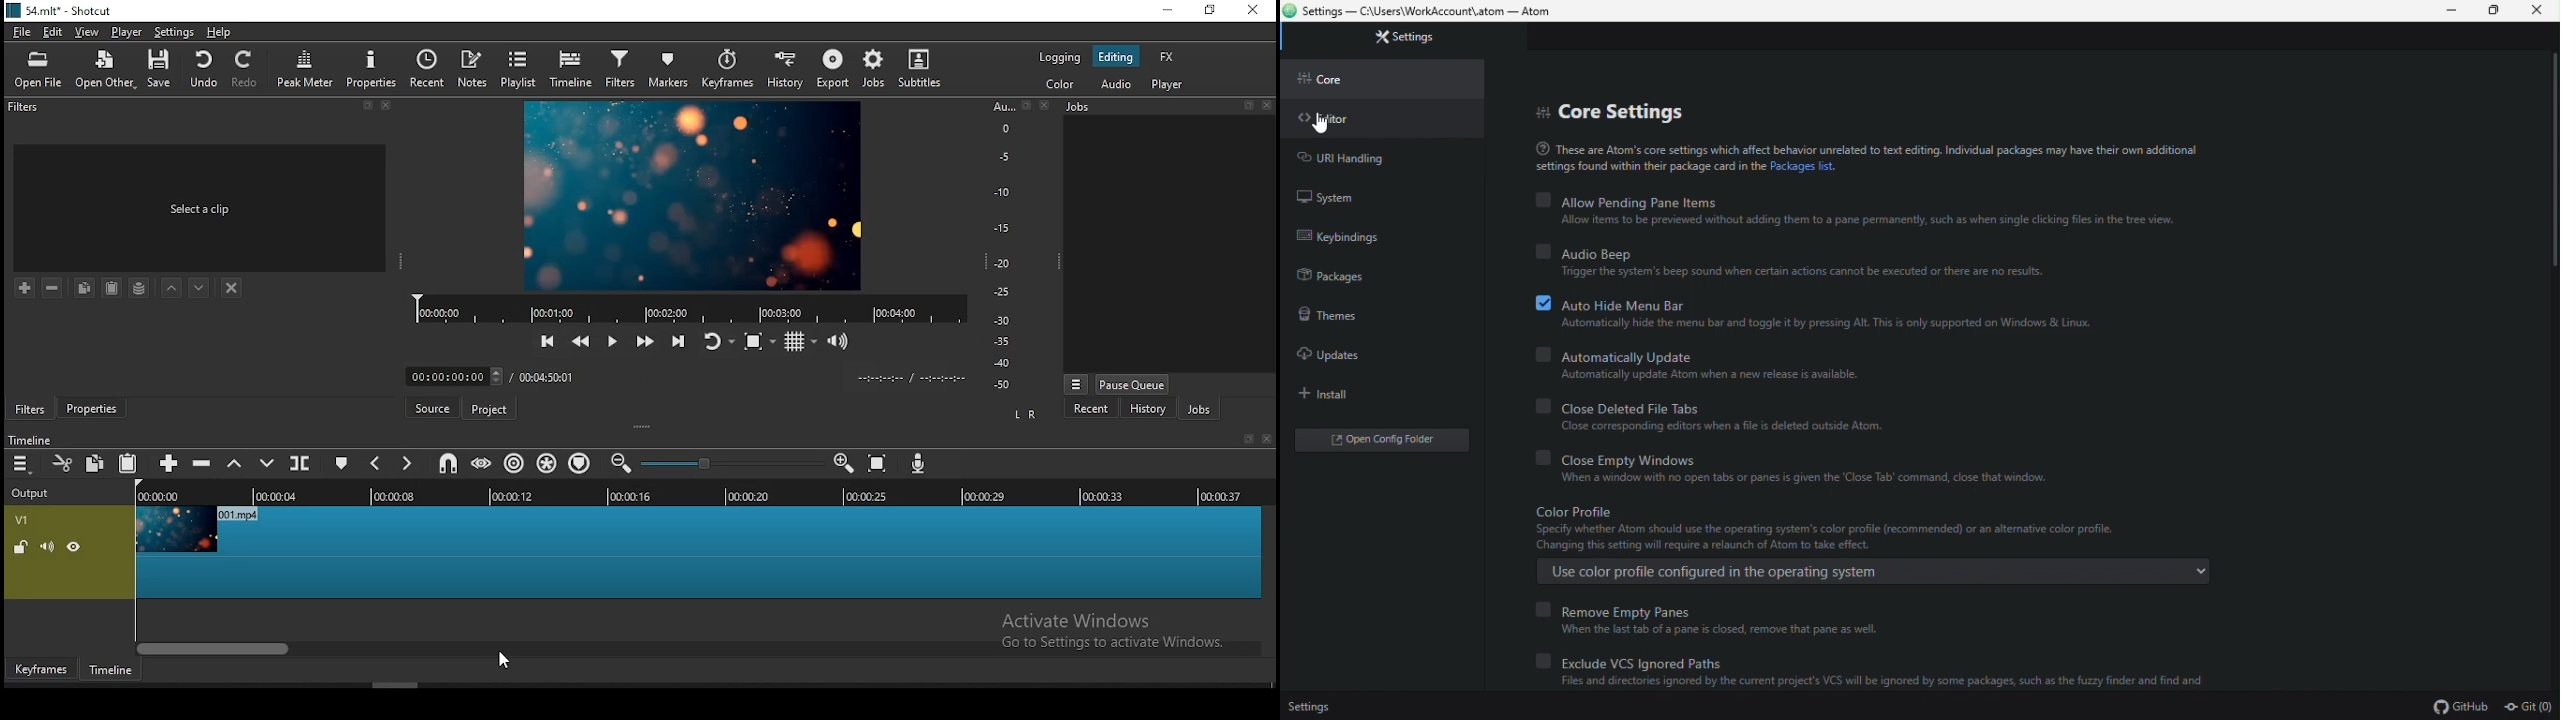 The width and height of the screenshot is (2576, 728). Describe the element at coordinates (1335, 318) in the screenshot. I see ` themes` at that location.